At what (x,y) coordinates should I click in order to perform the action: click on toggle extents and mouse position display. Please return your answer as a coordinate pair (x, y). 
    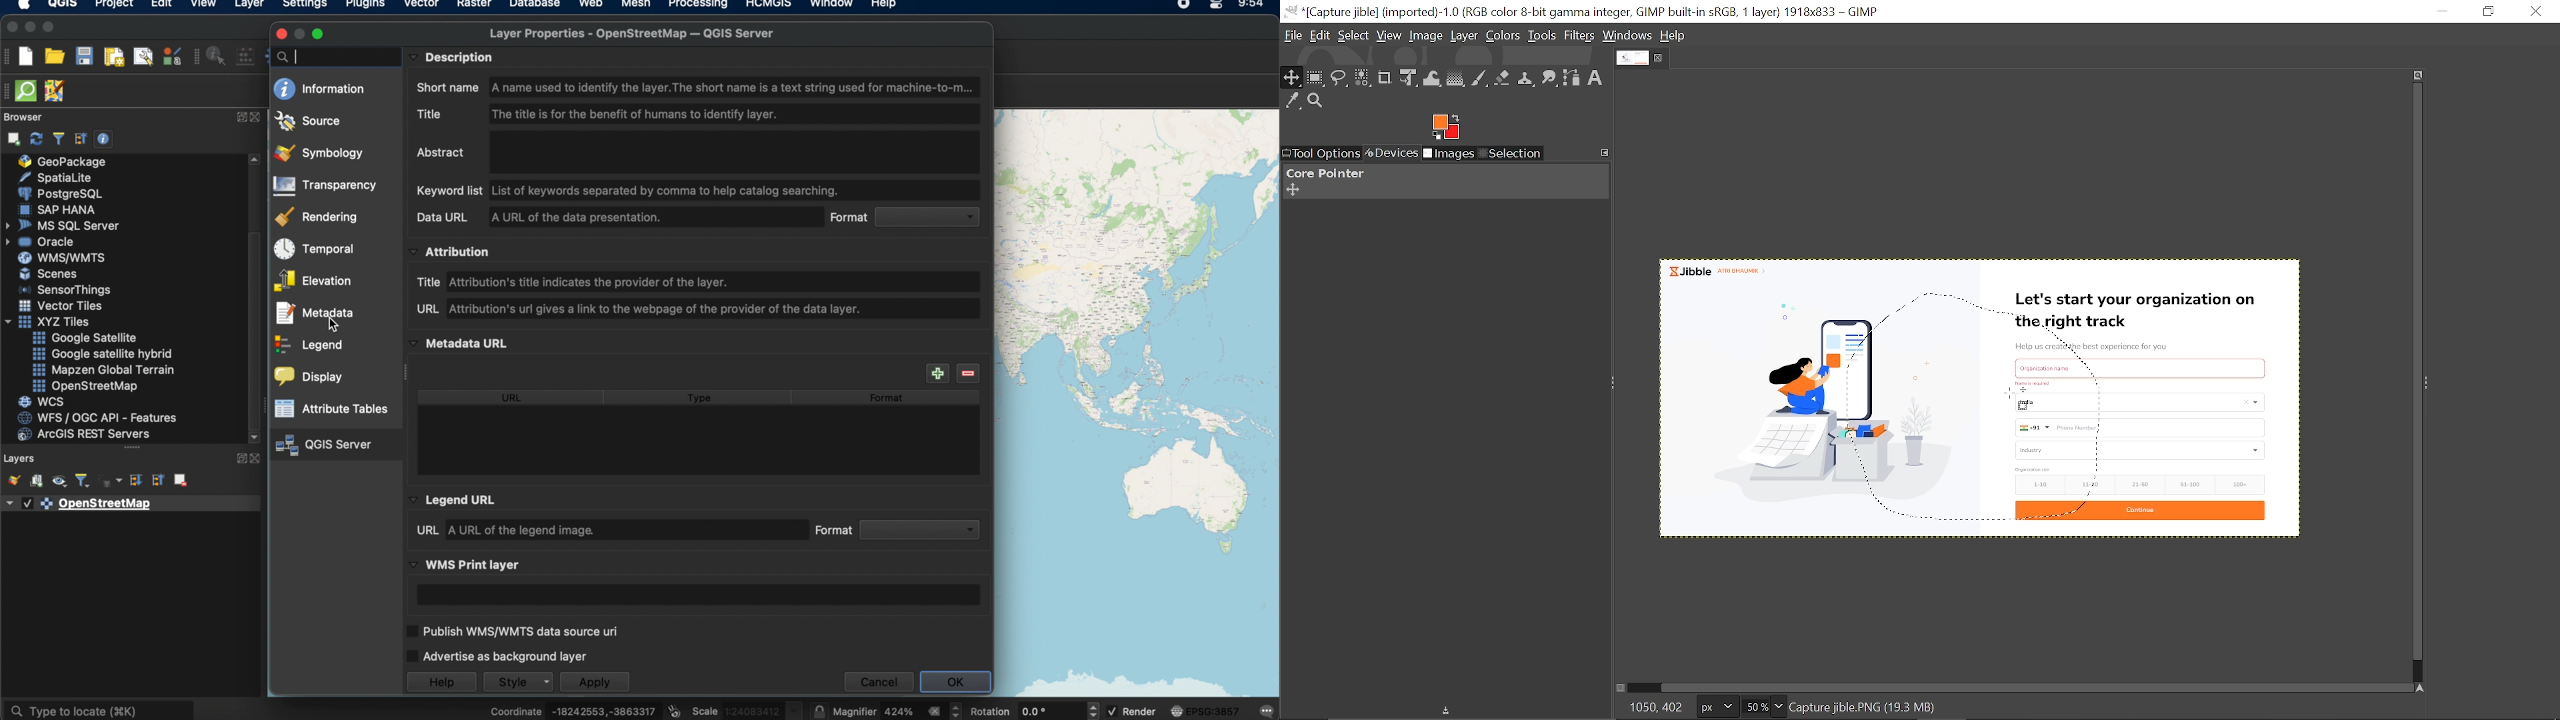
    Looking at the image, I should click on (676, 707).